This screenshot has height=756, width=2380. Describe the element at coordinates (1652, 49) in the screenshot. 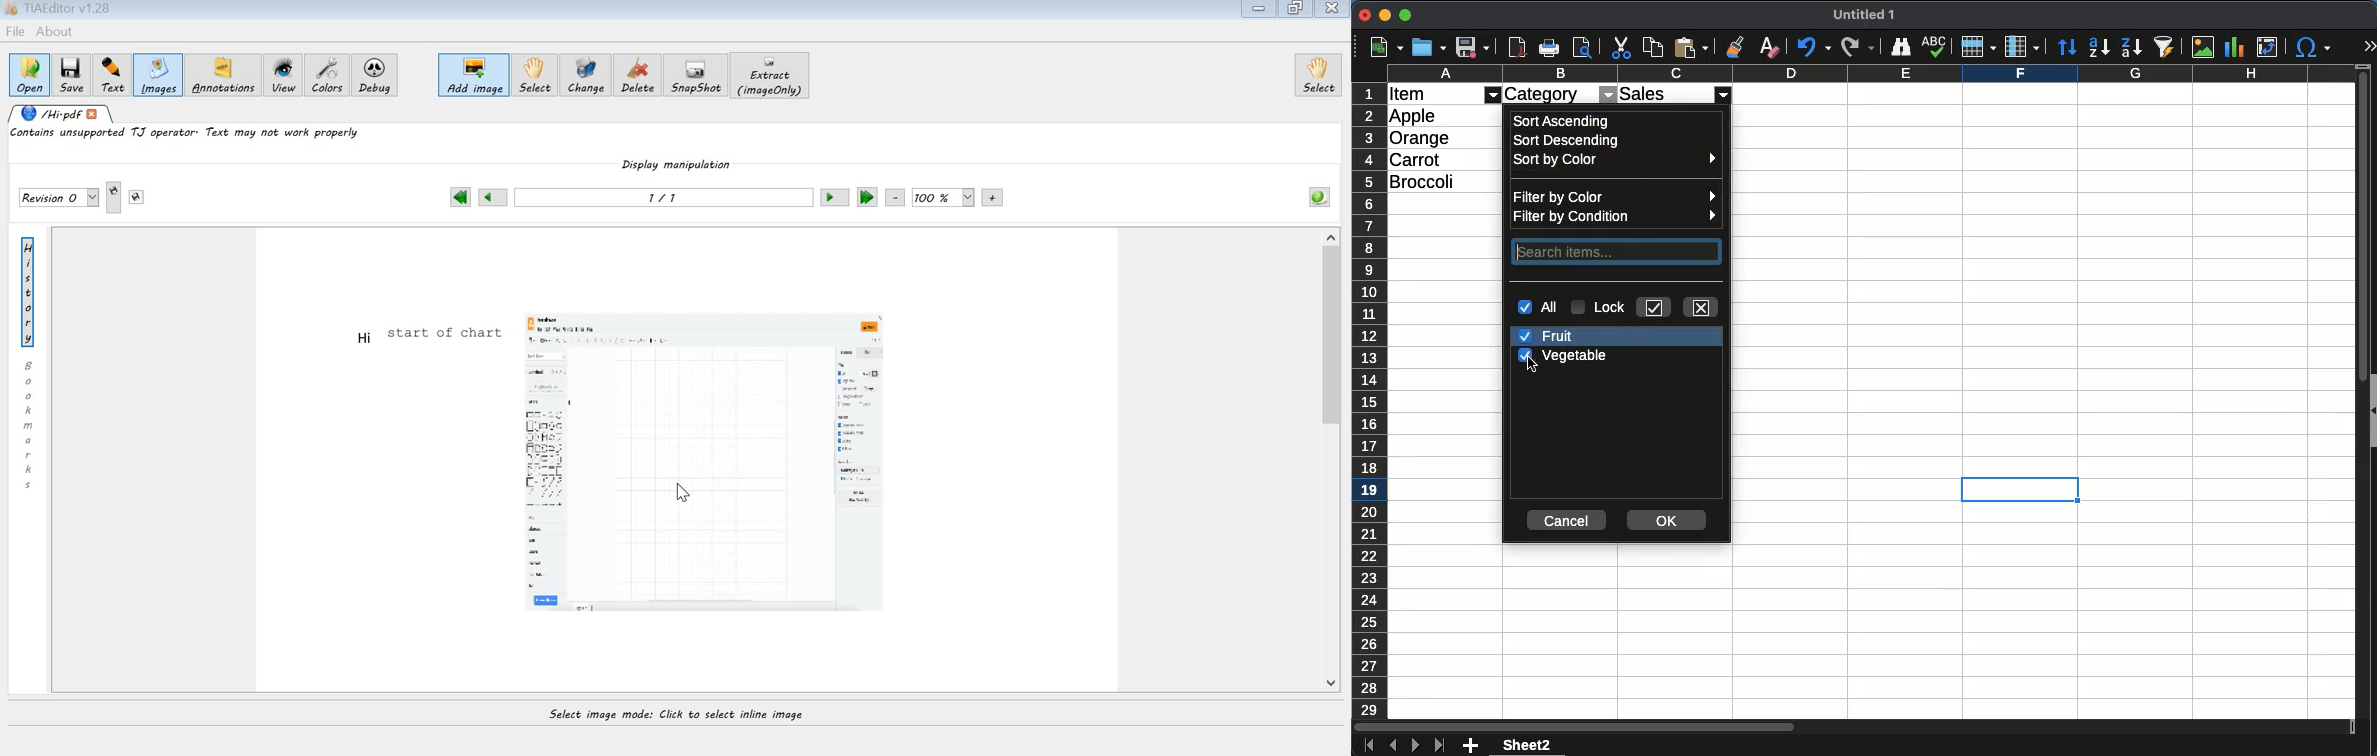

I see `copy` at that location.